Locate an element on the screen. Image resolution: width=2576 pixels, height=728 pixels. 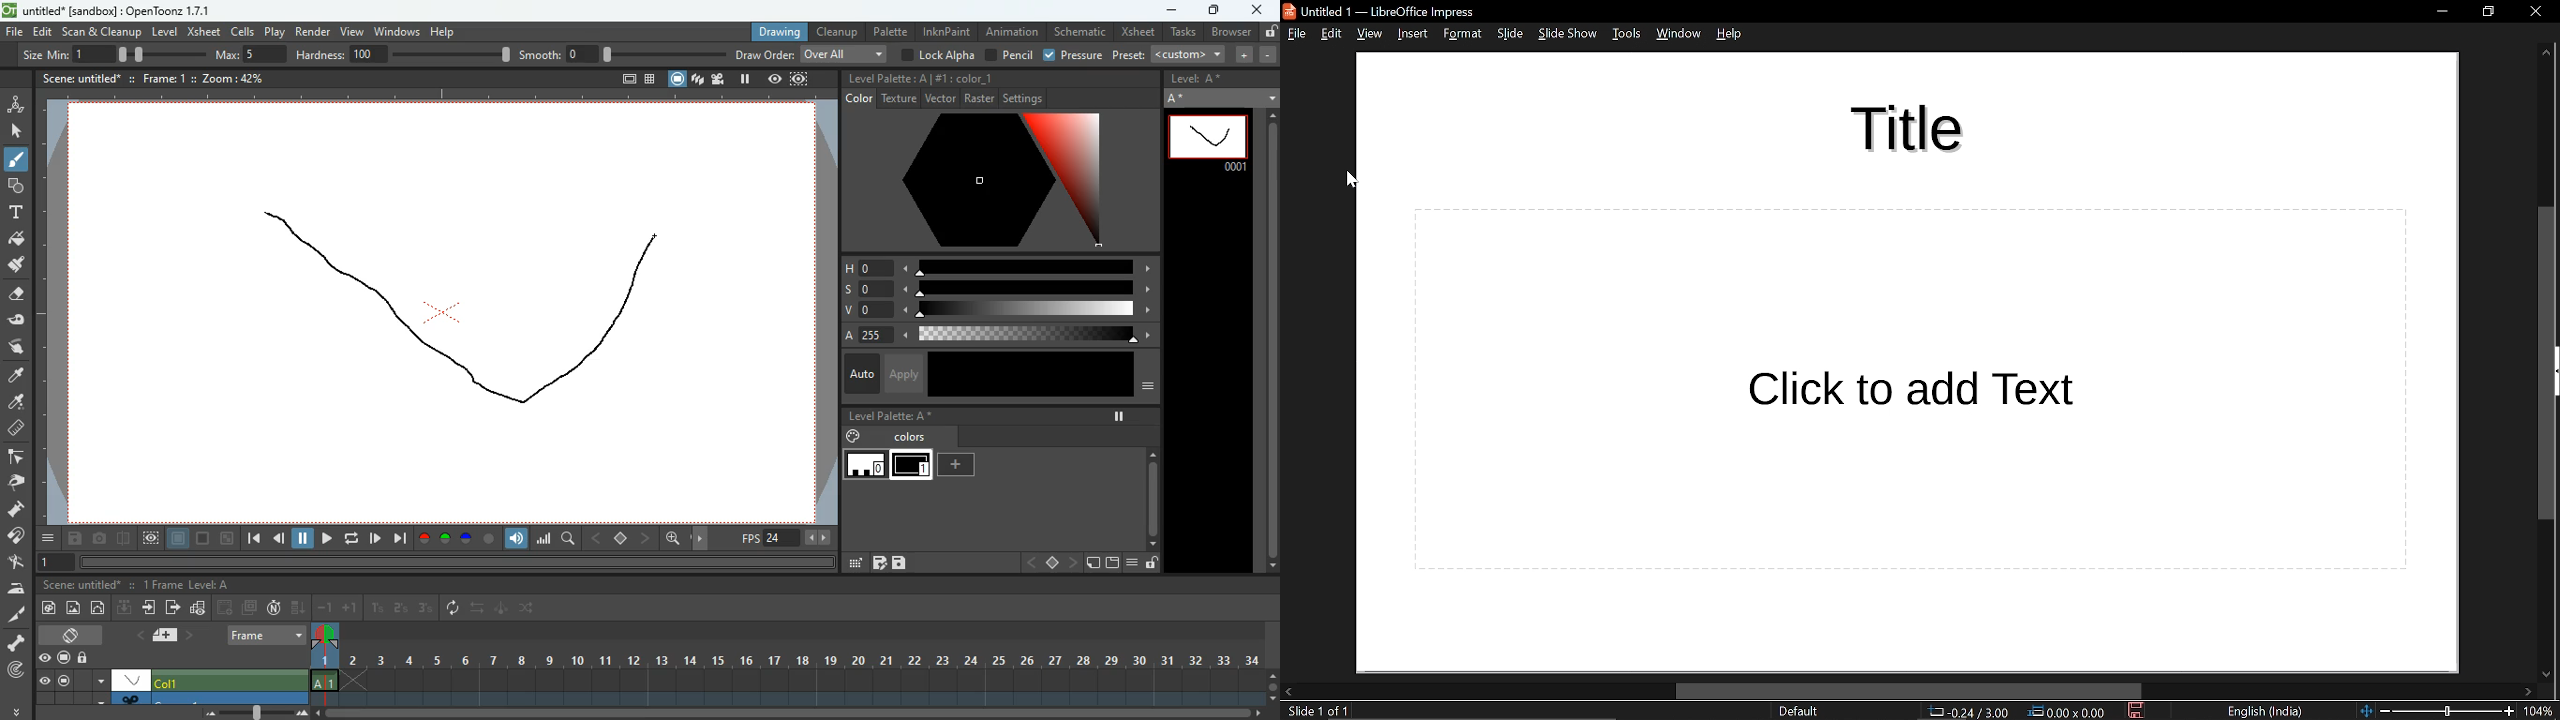
move down is located at coordinates (2542, 671).